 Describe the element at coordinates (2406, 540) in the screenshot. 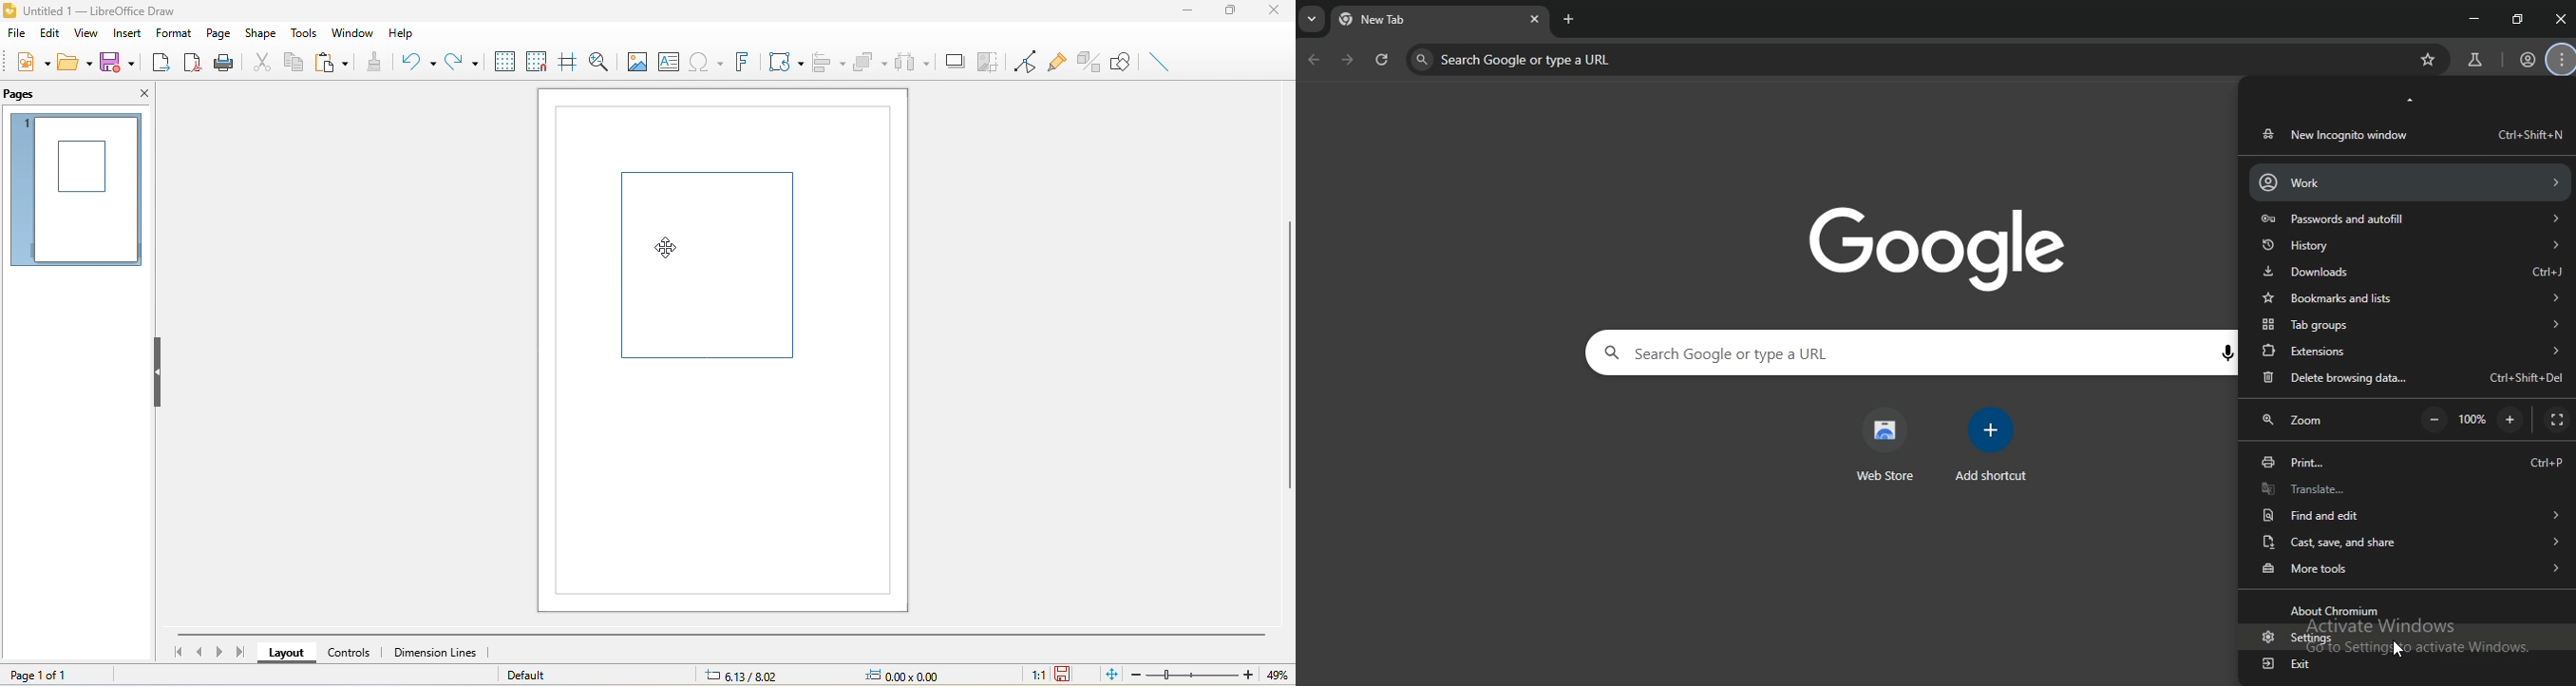

I see `cast save and share` at that location.